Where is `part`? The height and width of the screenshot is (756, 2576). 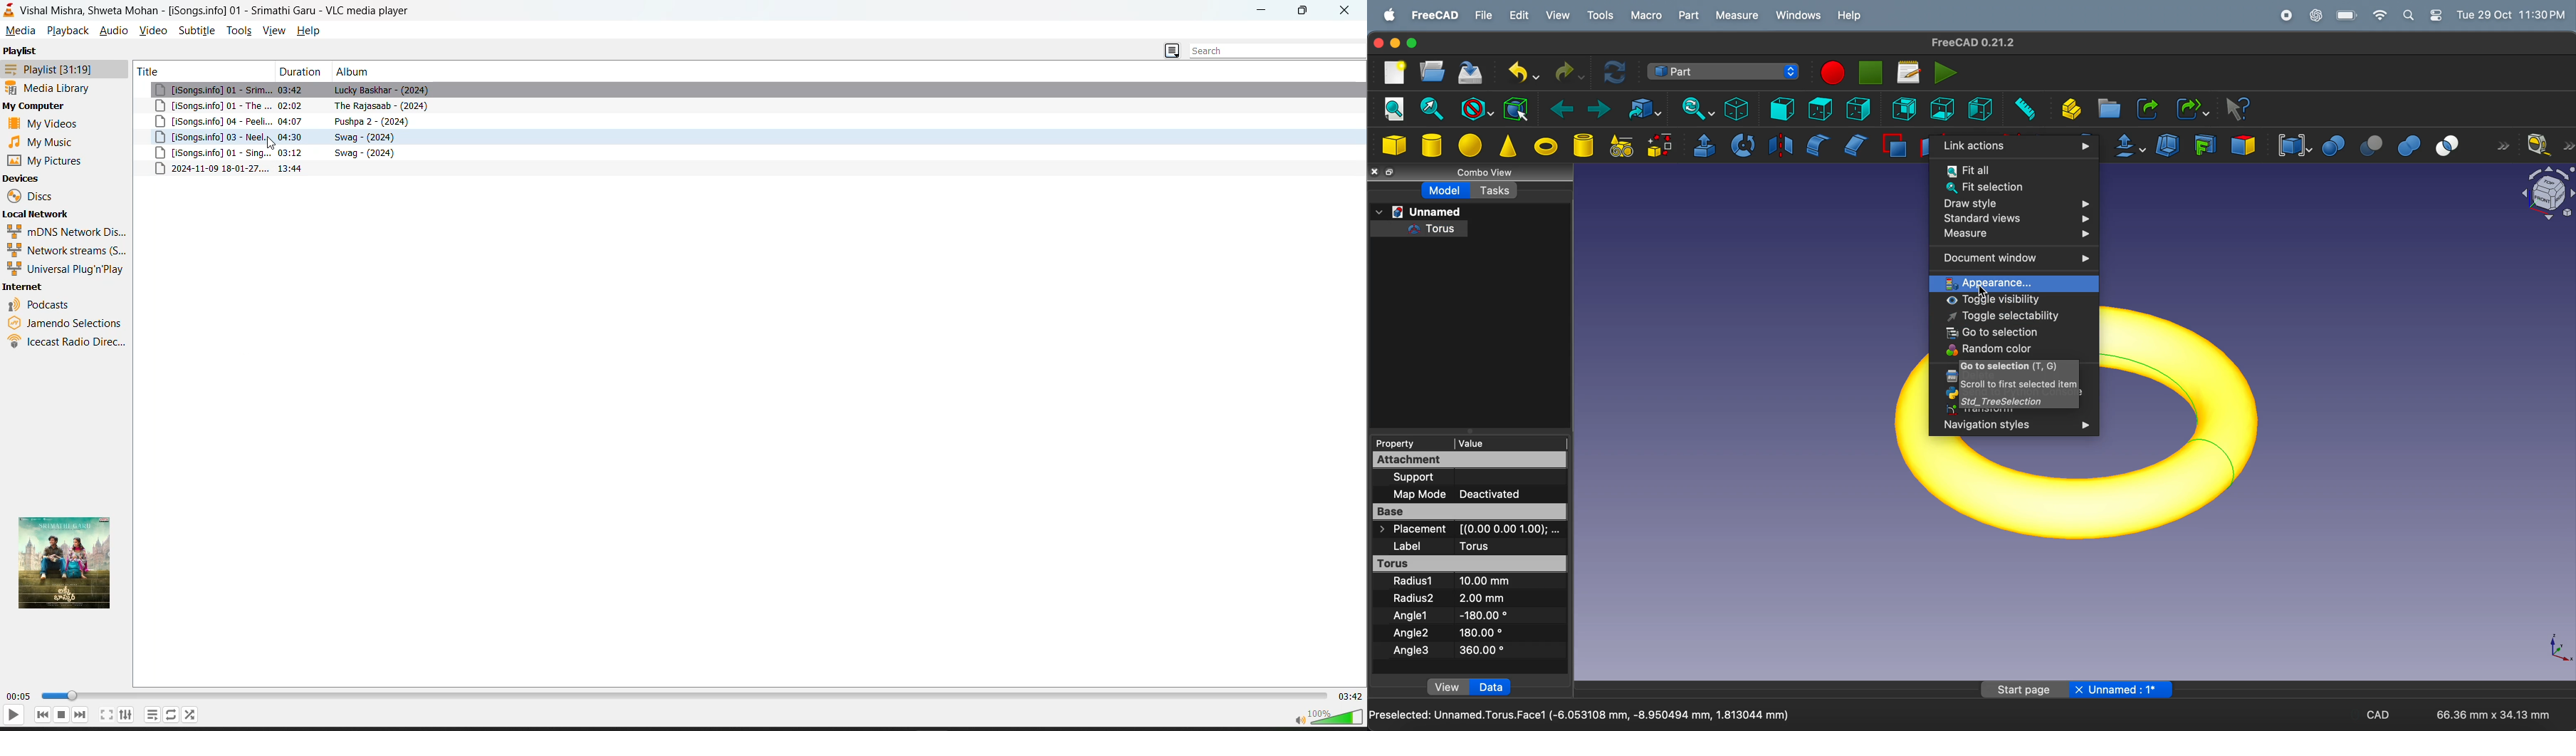
part is located at coordinates (1689, 16).